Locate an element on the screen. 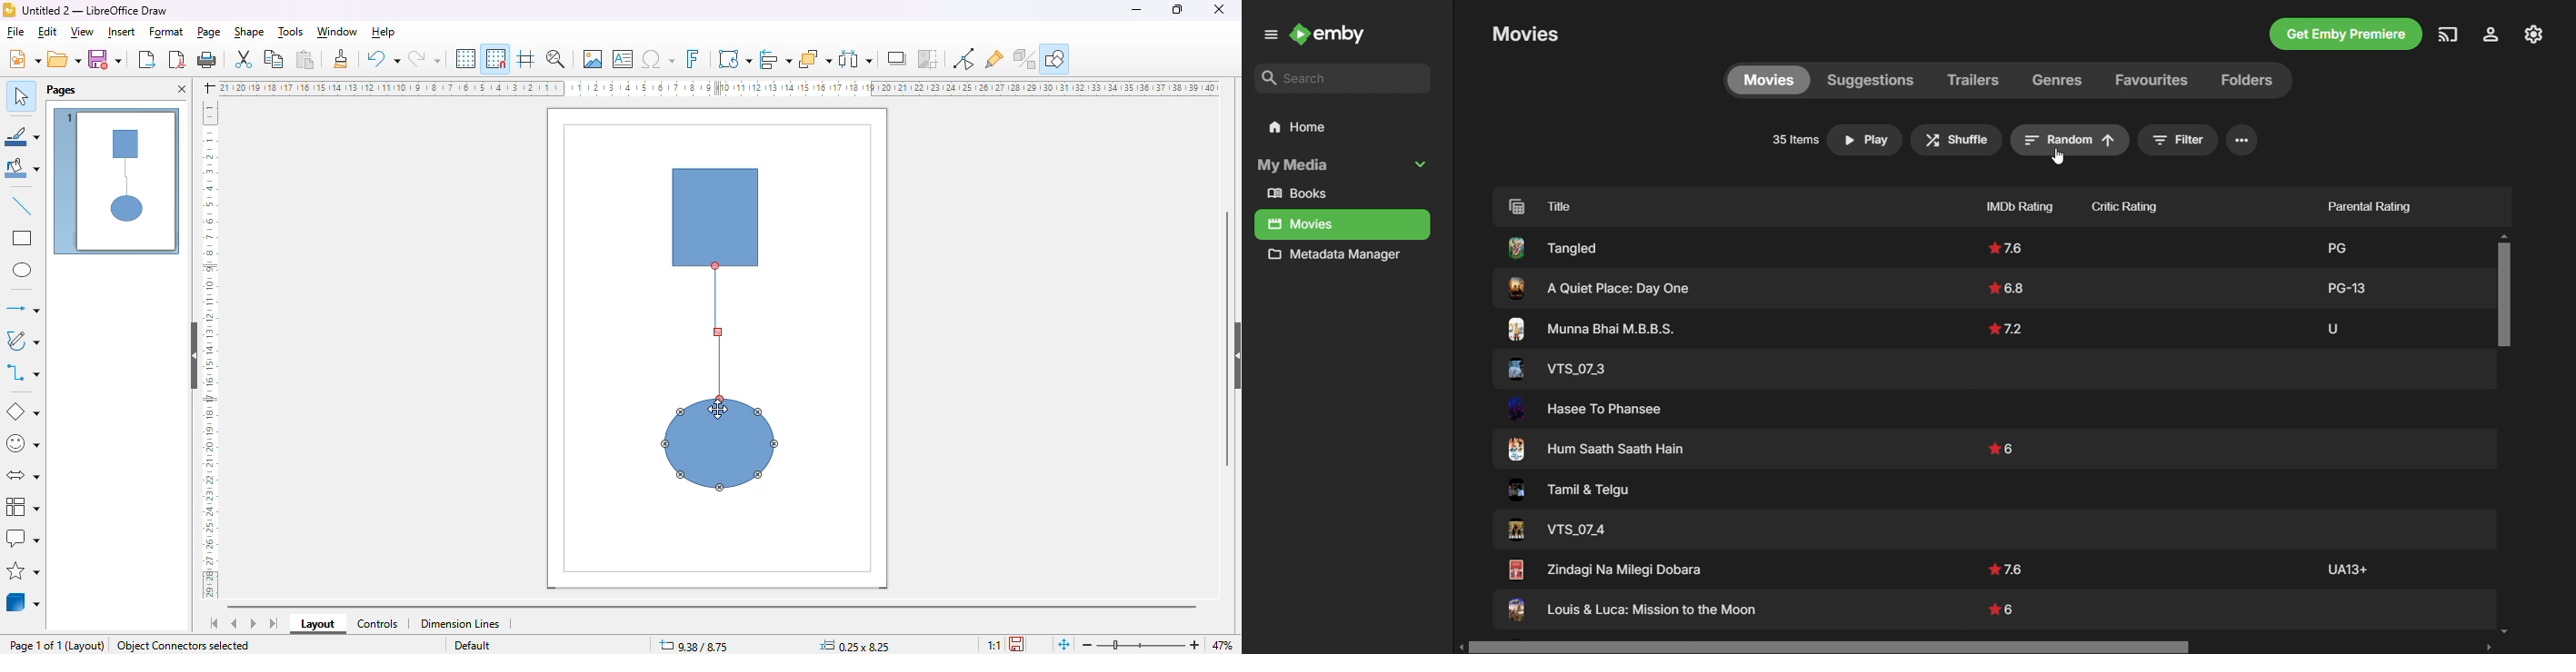 This screenshot has width=2576, height=672. tools is located at coordinates (292, 32).